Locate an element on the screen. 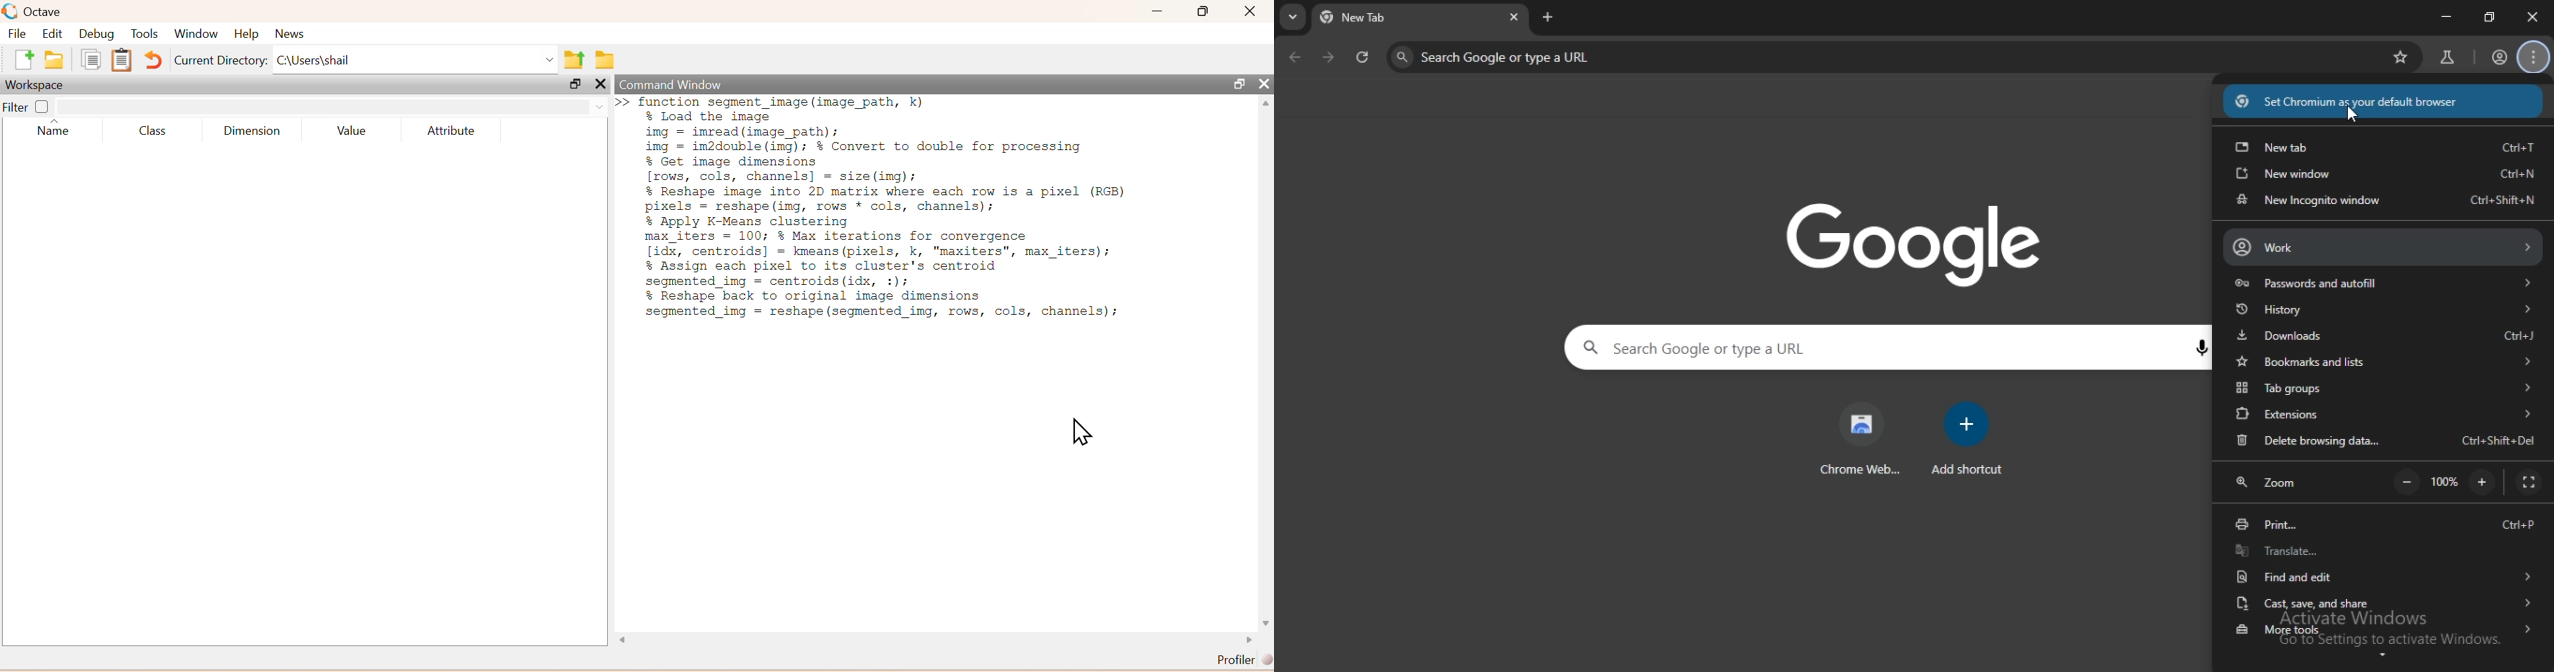 The image size is (2576, 672). Value is located at coordinates (352, 132).